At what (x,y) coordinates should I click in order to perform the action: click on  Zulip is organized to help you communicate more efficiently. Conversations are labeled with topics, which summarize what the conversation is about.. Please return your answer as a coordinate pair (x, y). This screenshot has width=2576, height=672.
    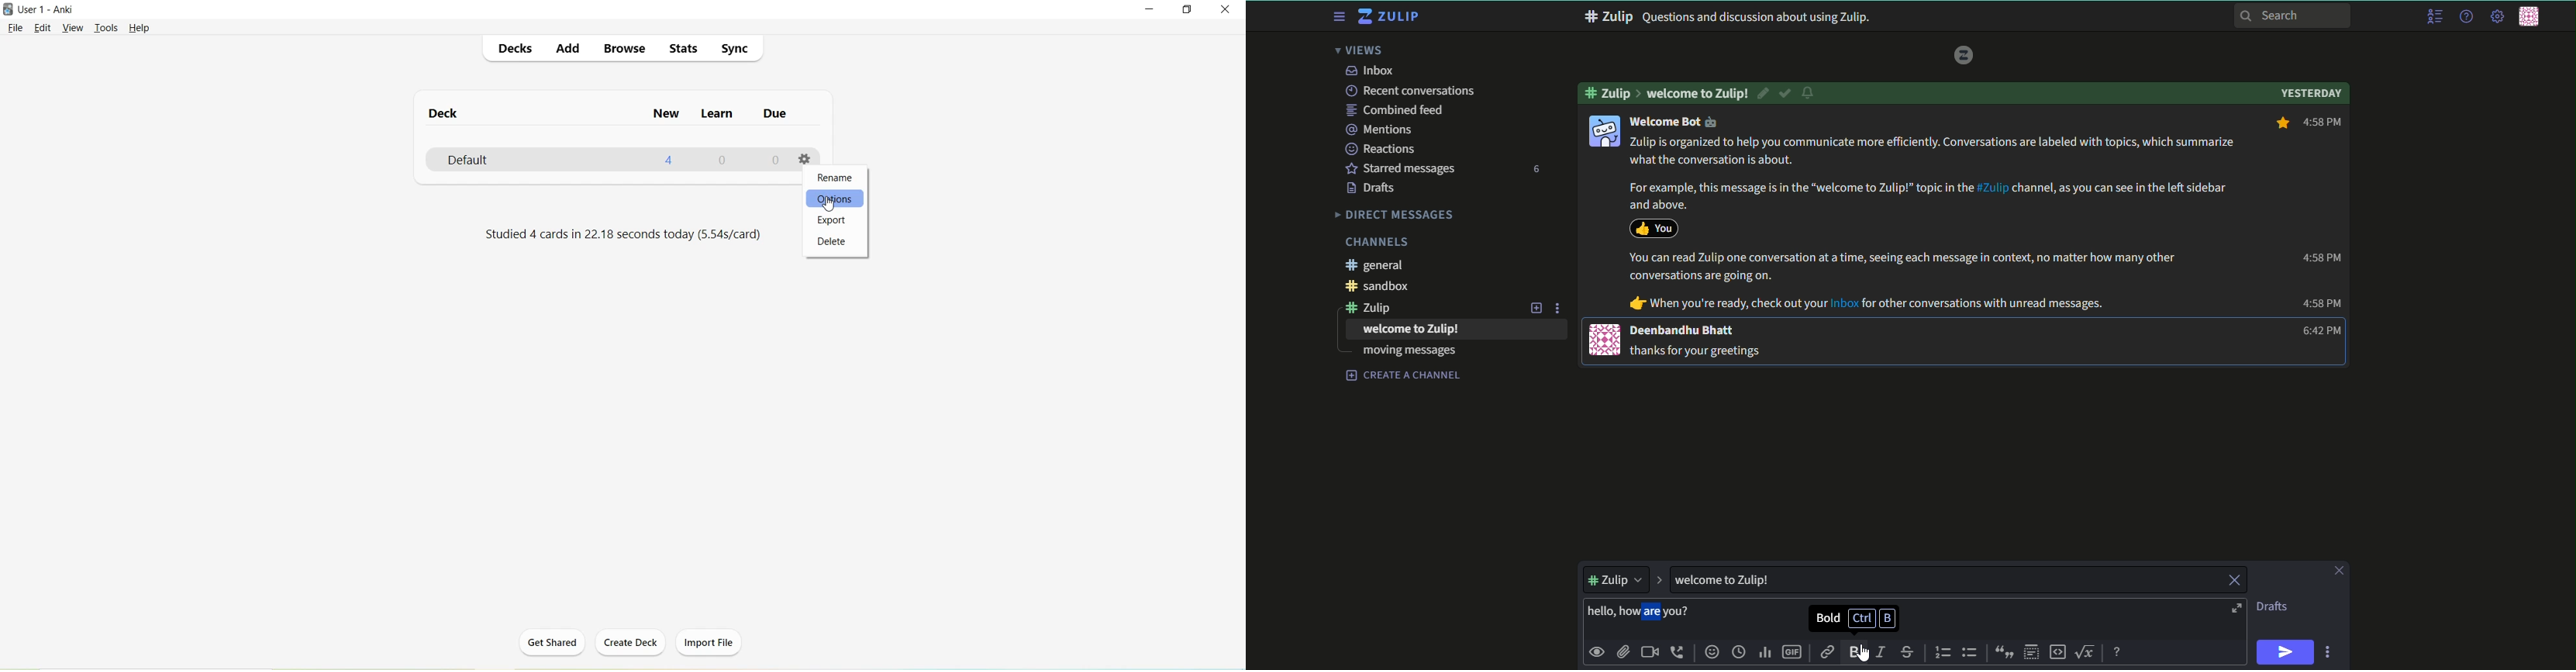
    Looking at the image, I should click on (1935, 153).